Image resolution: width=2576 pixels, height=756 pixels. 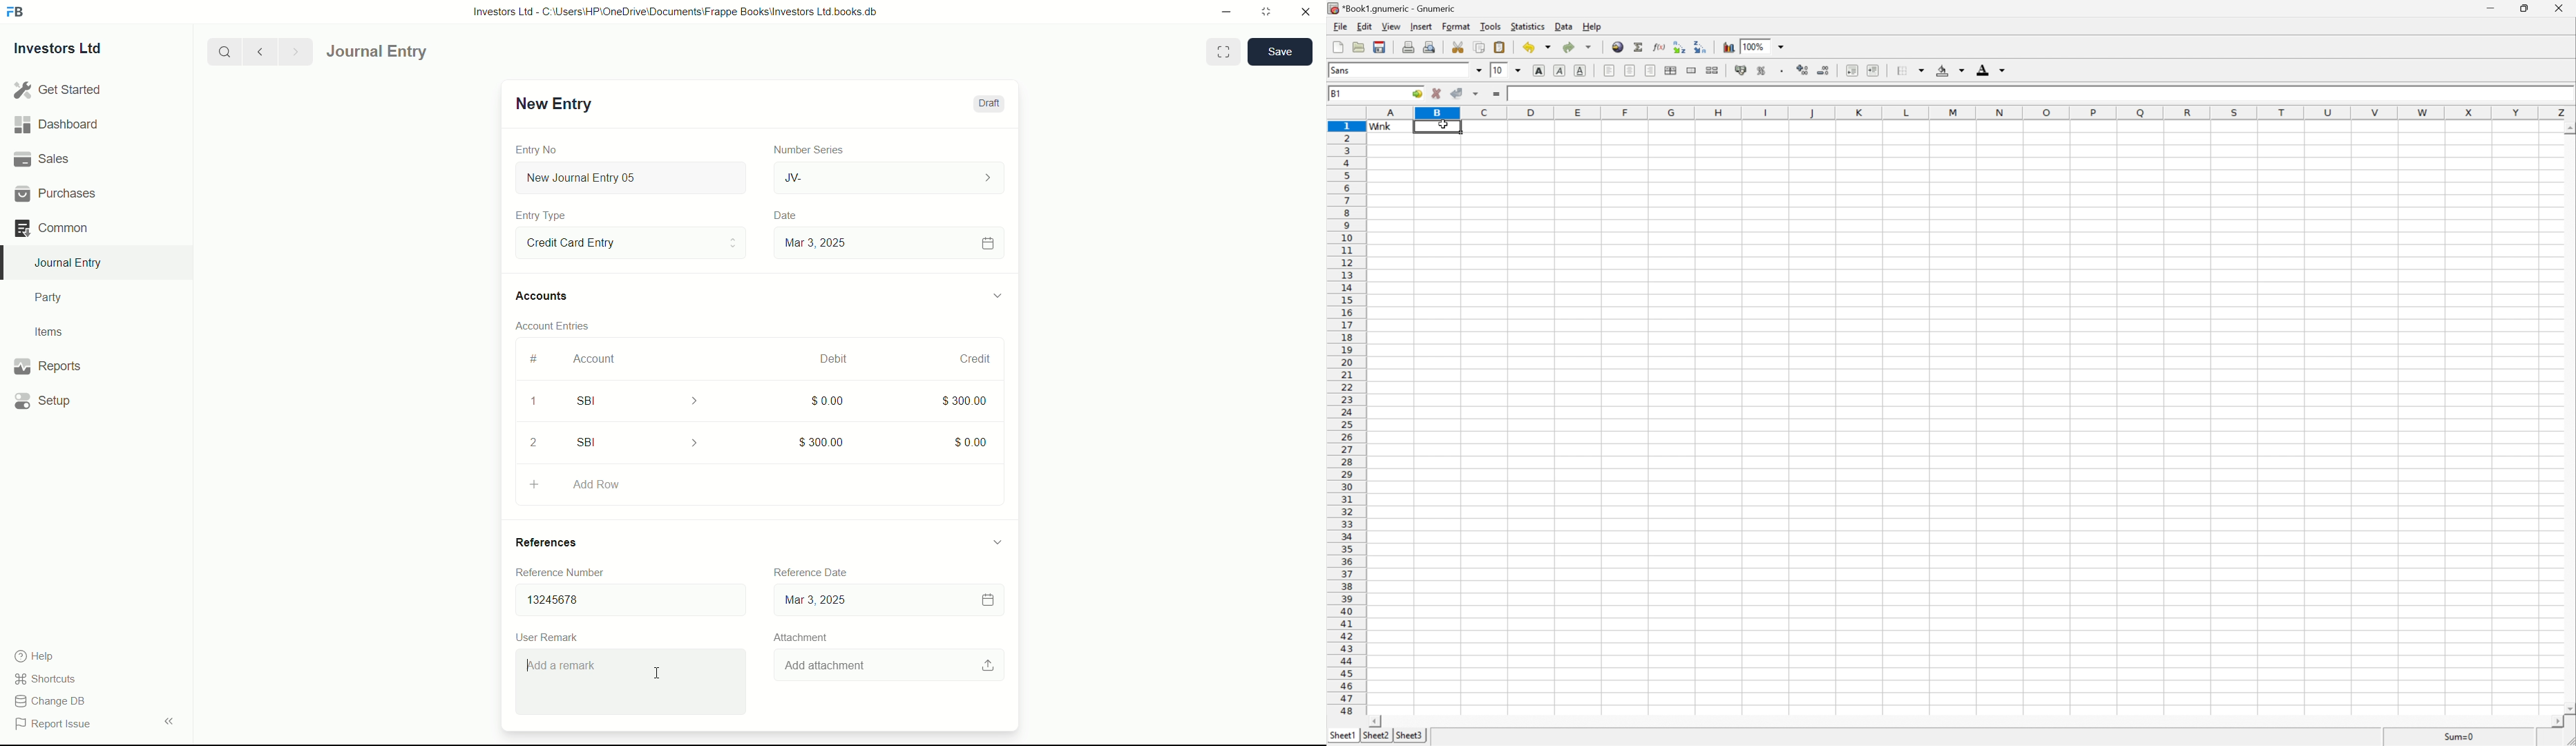 What do you see at coordinates (1672, 69) in the screenshot?
I see `center horizontally` at bounding box center [1672, 69].